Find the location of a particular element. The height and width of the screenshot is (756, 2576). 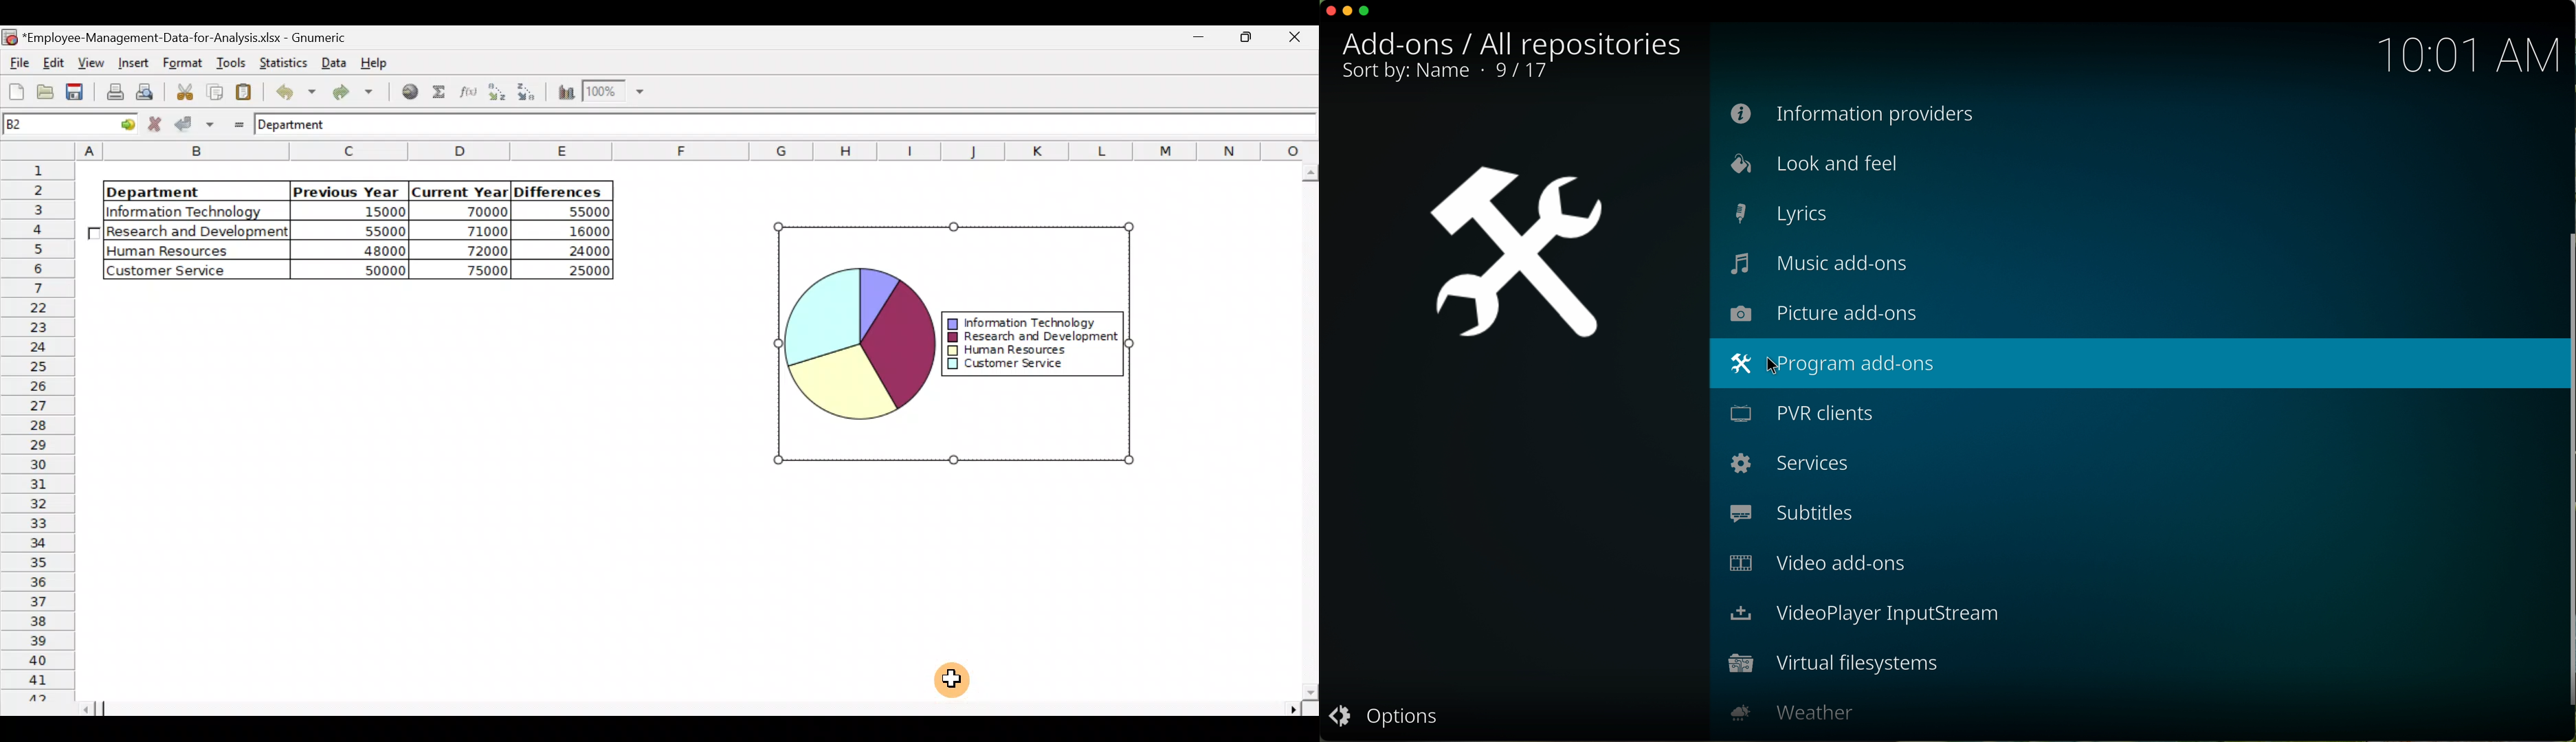

video add-ons is located at coordinates (1816, 565).